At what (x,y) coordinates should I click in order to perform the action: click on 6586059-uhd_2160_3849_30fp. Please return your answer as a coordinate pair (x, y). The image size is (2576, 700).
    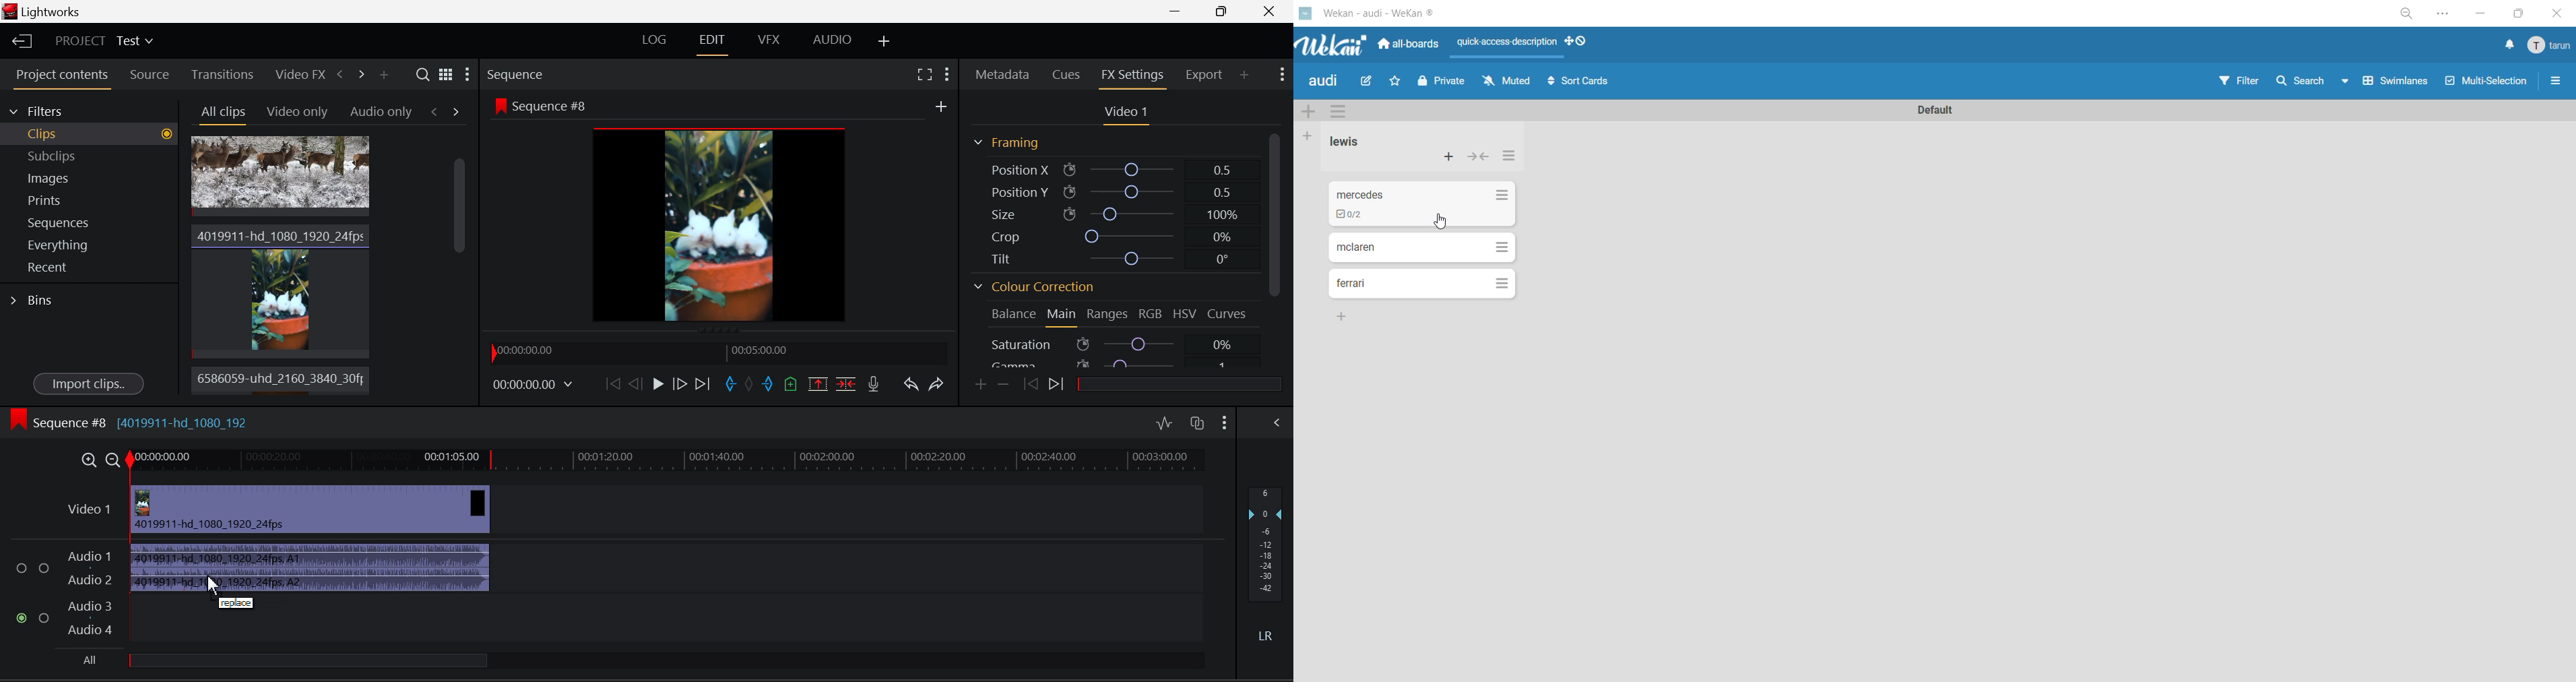
    Looking at the image, I should click on (277, 379).